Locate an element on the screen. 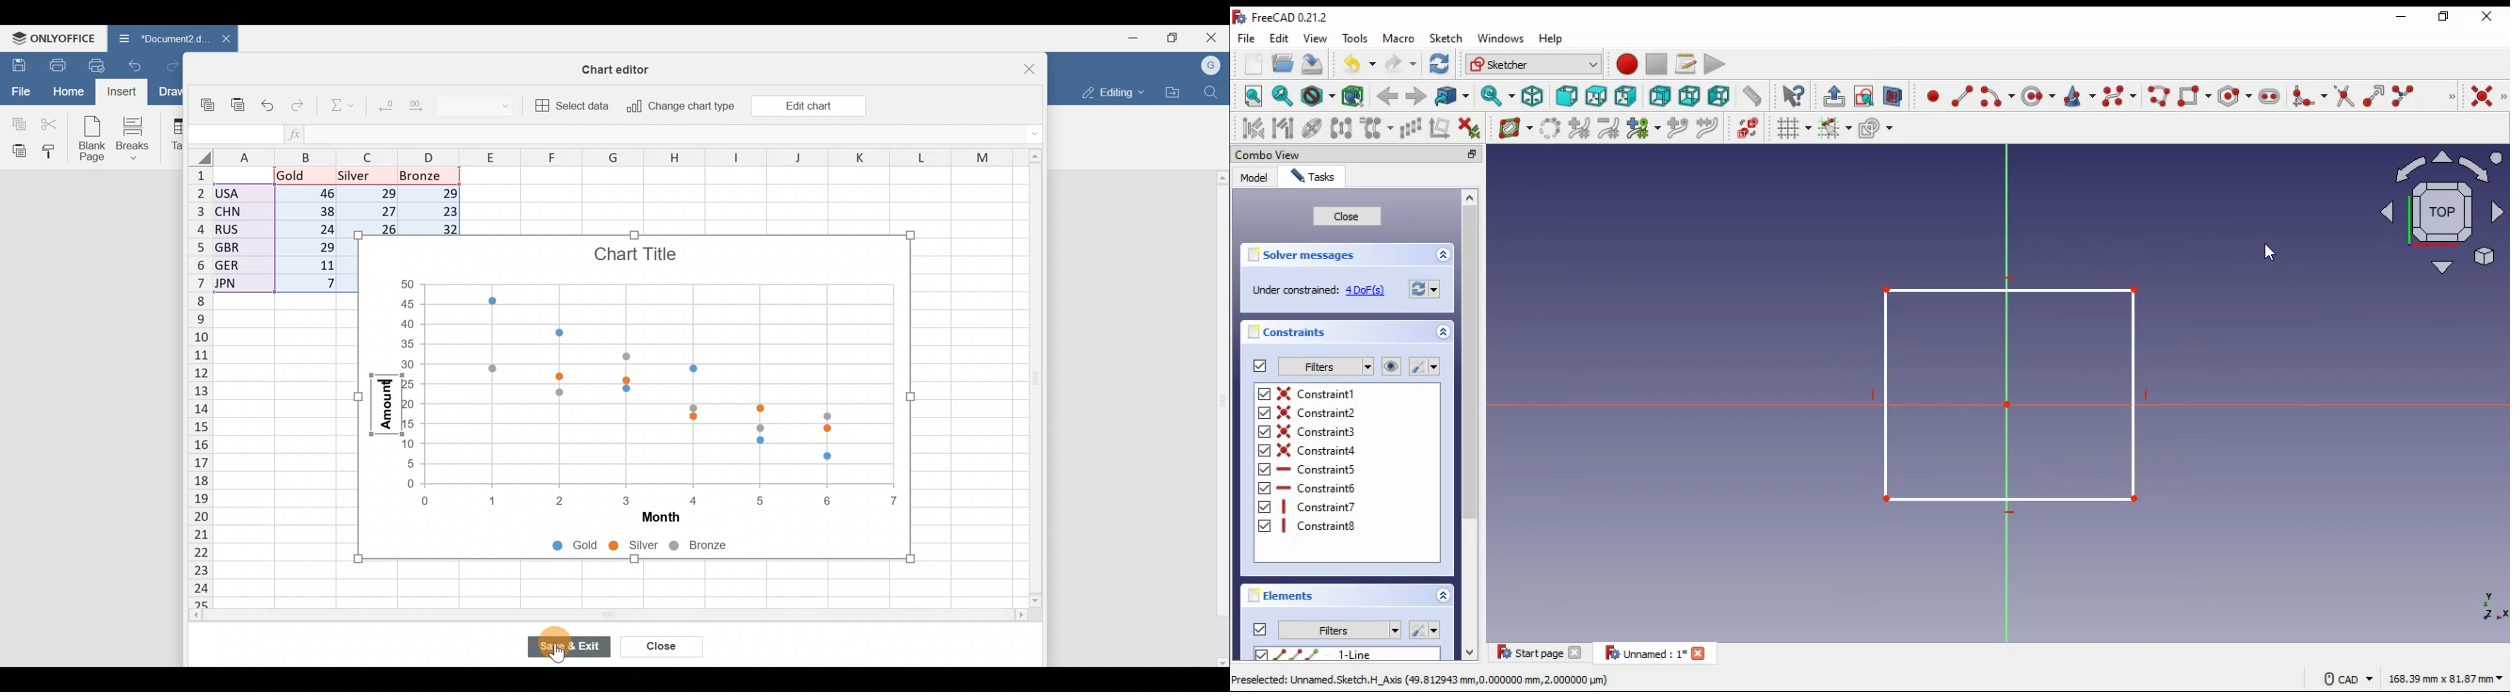 The height and width of the screenshot is (700, 2520). forward is located at coordinates (1416, 97).